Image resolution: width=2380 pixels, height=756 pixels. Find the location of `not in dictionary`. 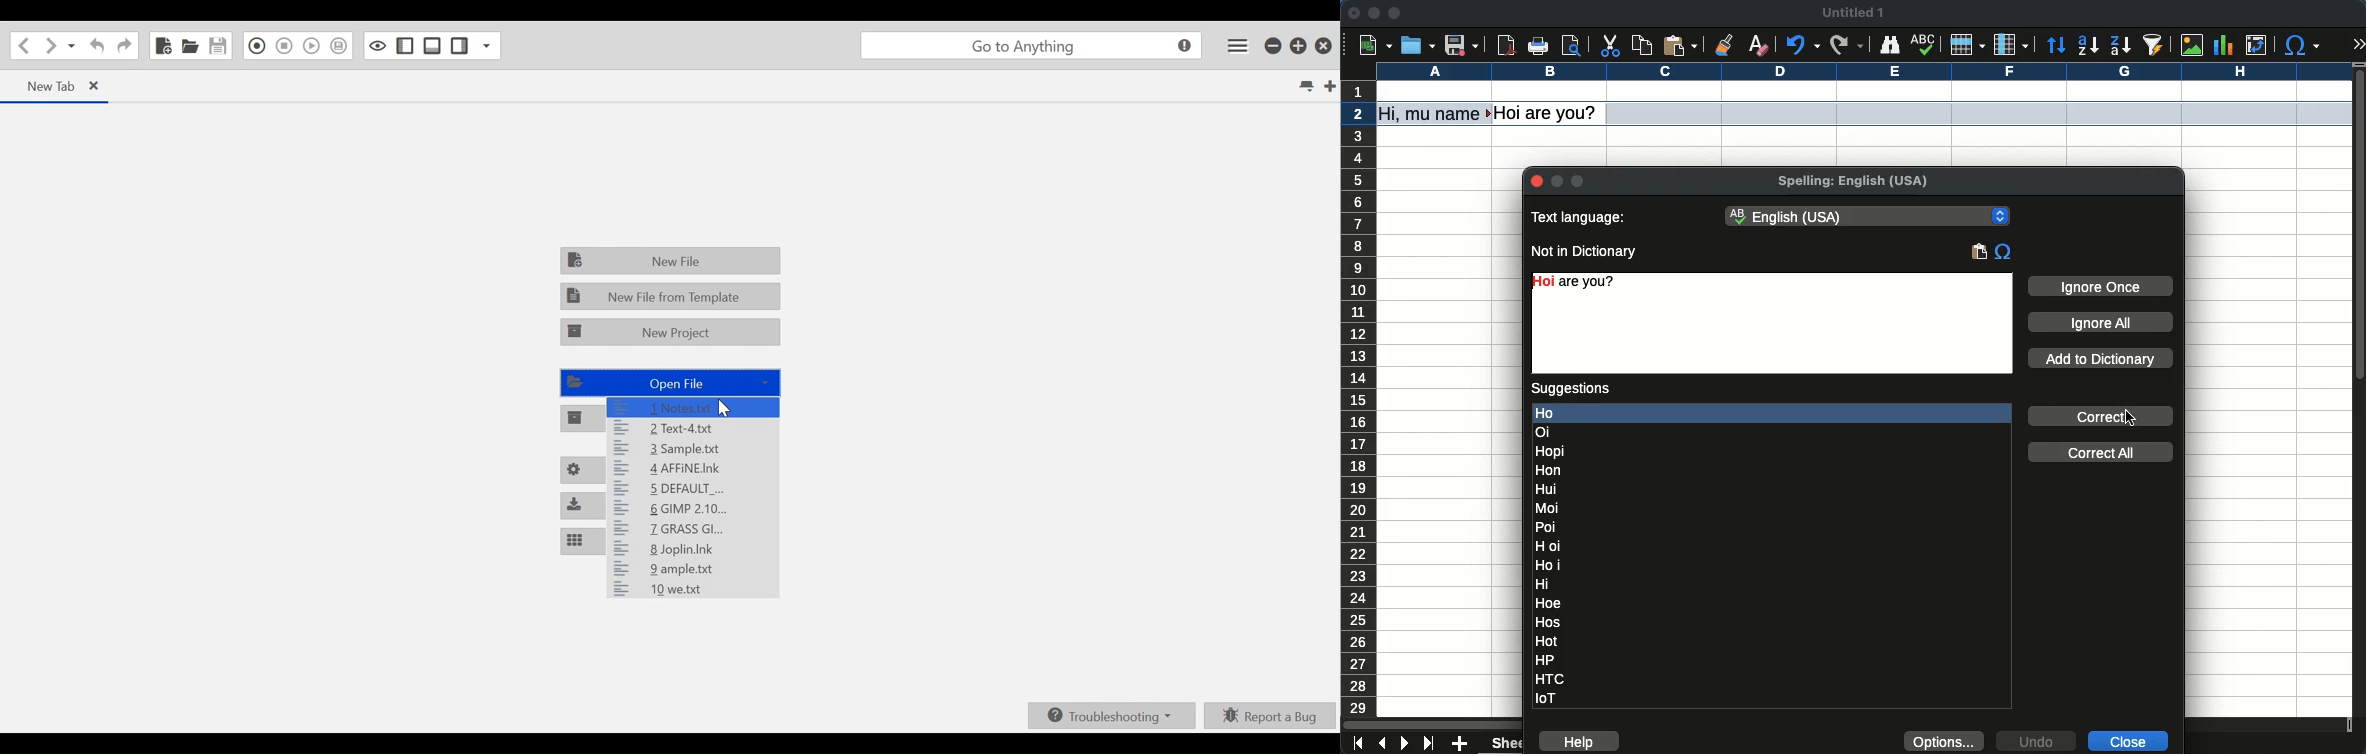

not in dictionary is located at coordinates (1584, 252).